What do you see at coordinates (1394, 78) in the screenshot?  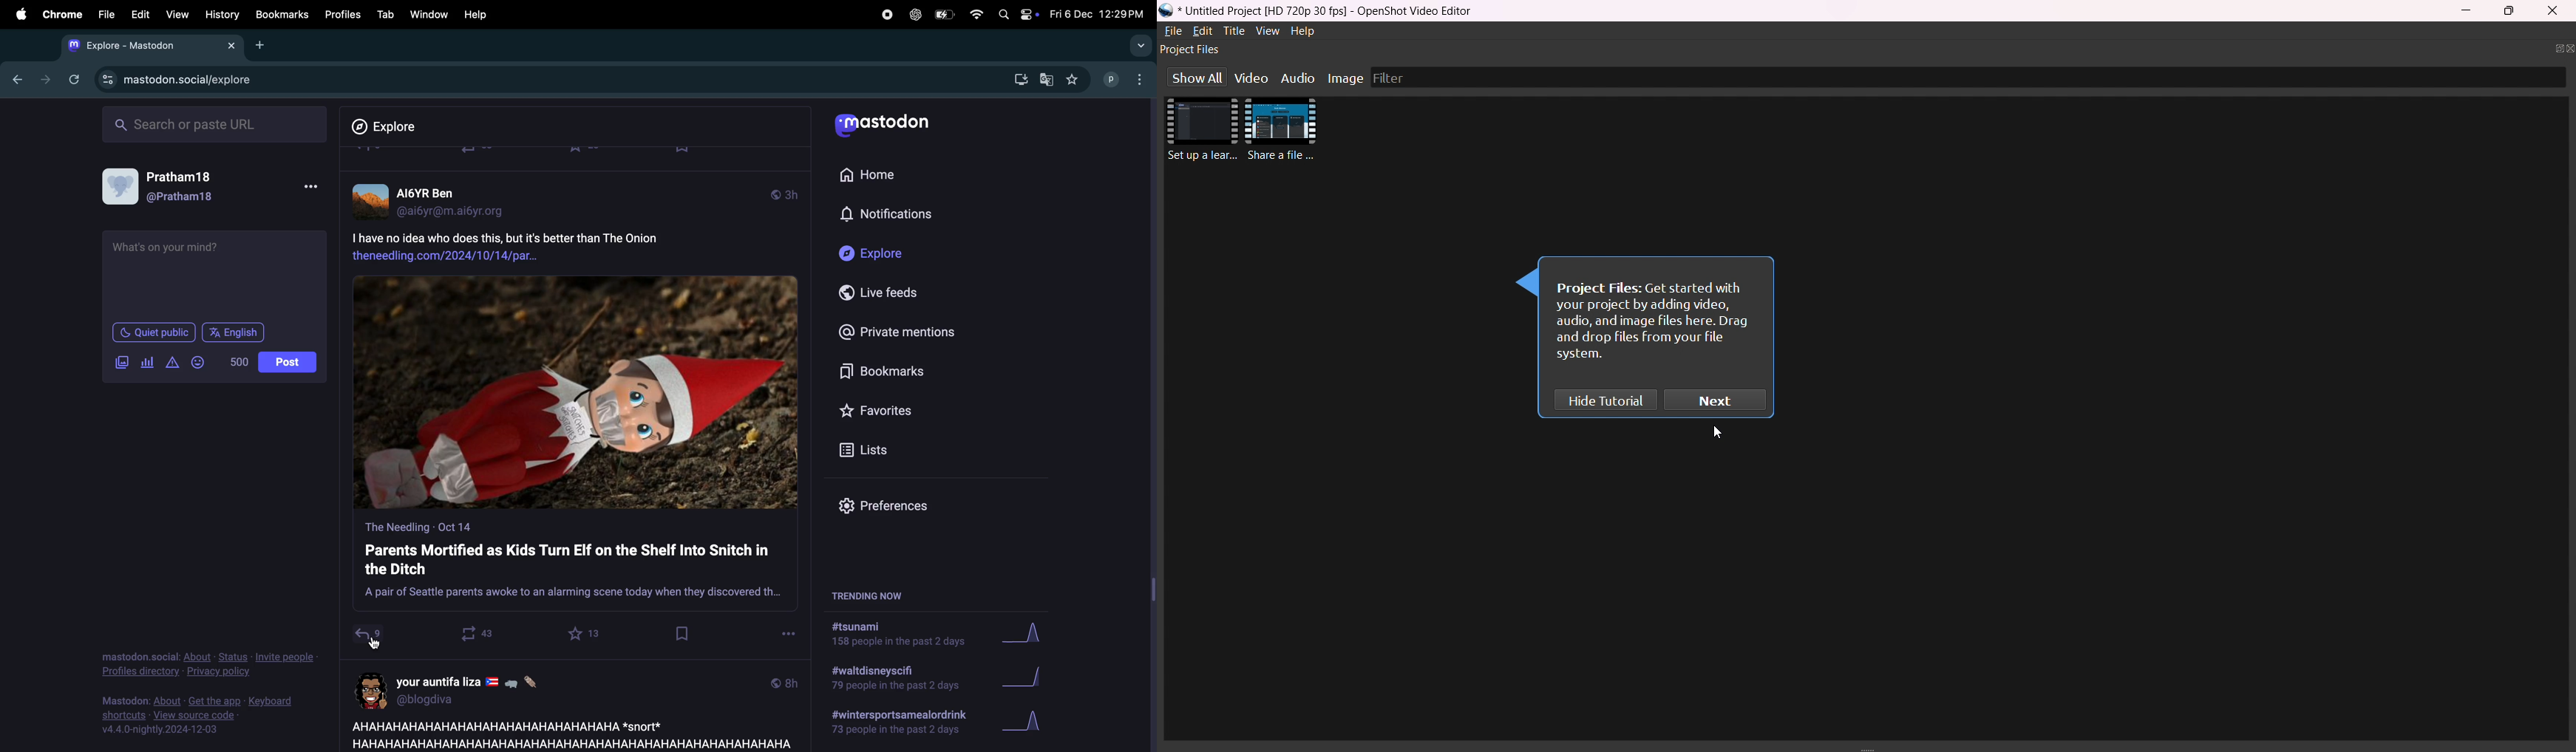 I see `filter` at bounding box center [1394, 78].